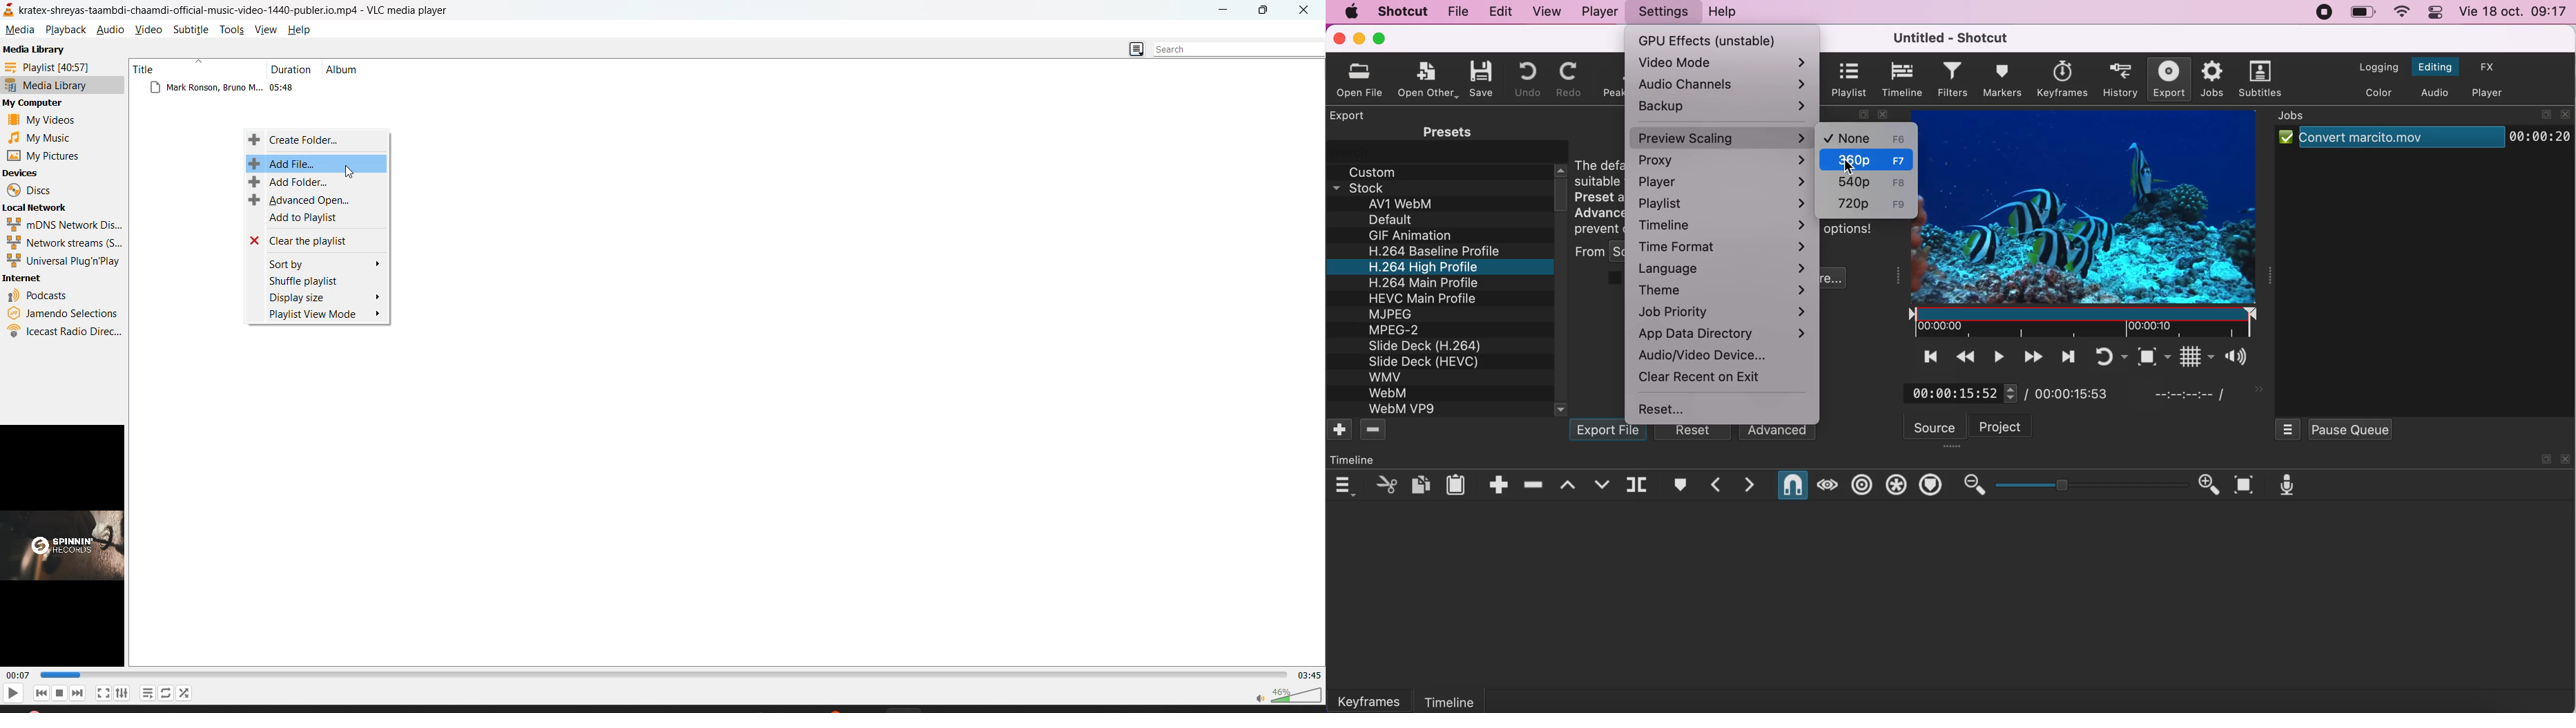 The image size is (2576, 728). What do you see at coordinates (1947, 38) in the screenshot?
I see `title` at bounding box center [1947, 38].